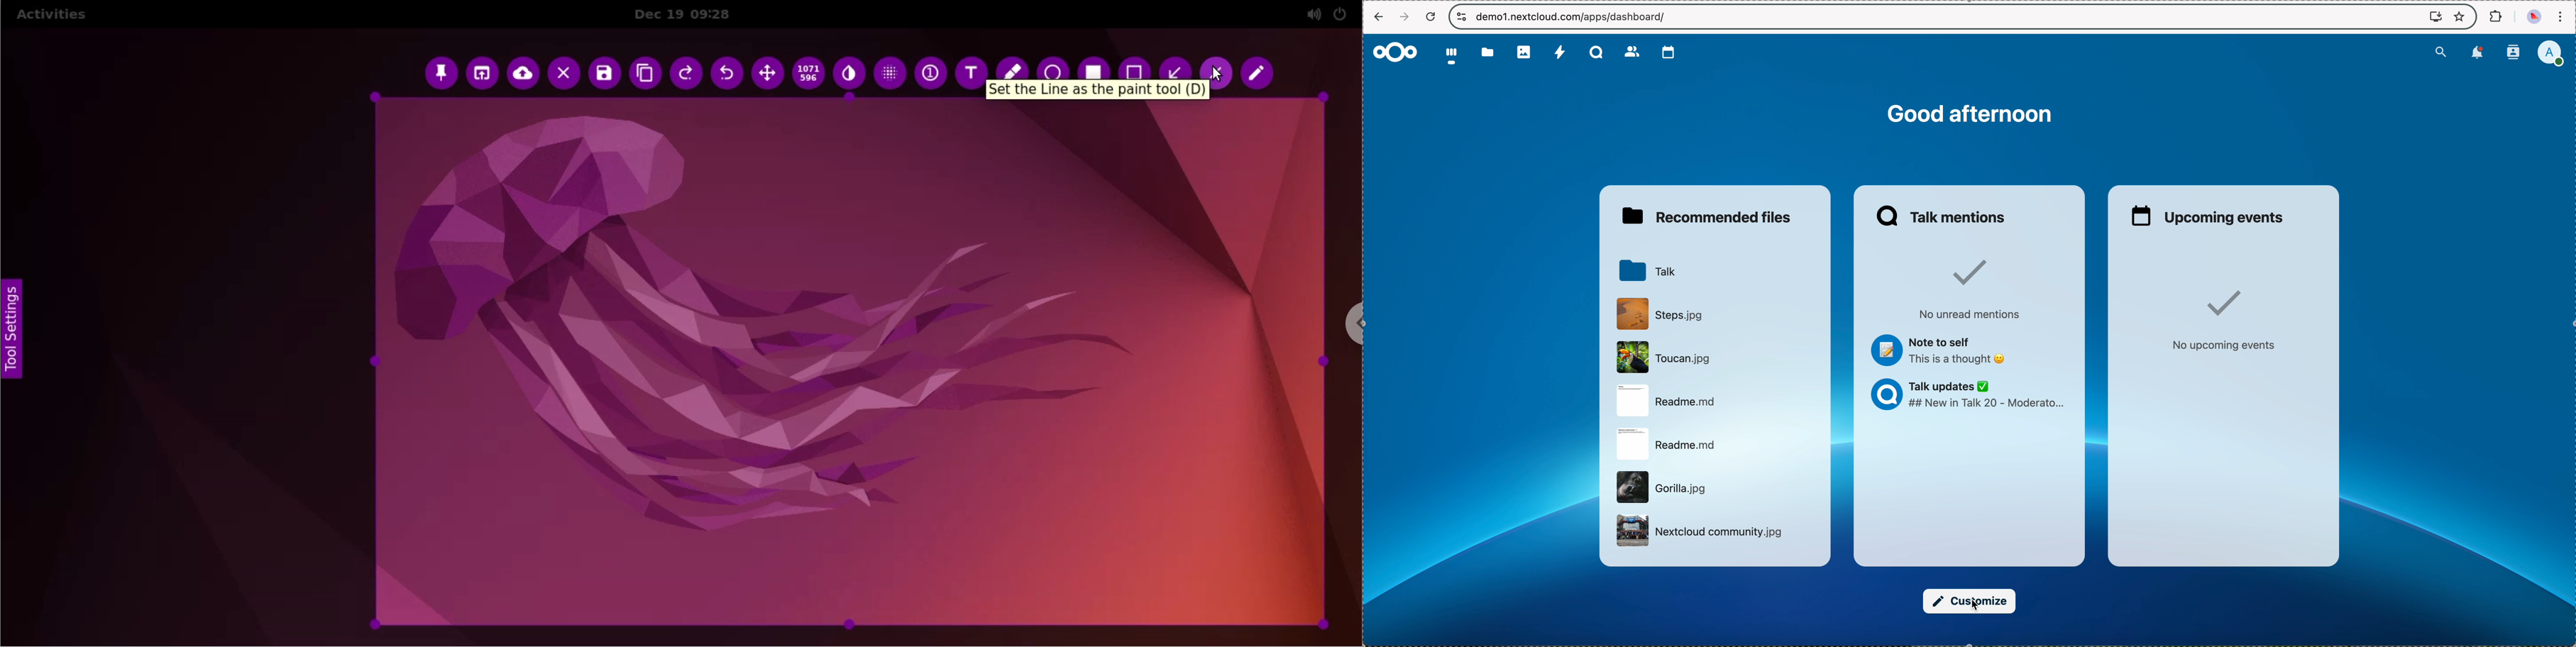 This screenshot has height=672, width=2576. Describe the element at coordinates (1667, 444) in the screenshot. I see `file` at that location.